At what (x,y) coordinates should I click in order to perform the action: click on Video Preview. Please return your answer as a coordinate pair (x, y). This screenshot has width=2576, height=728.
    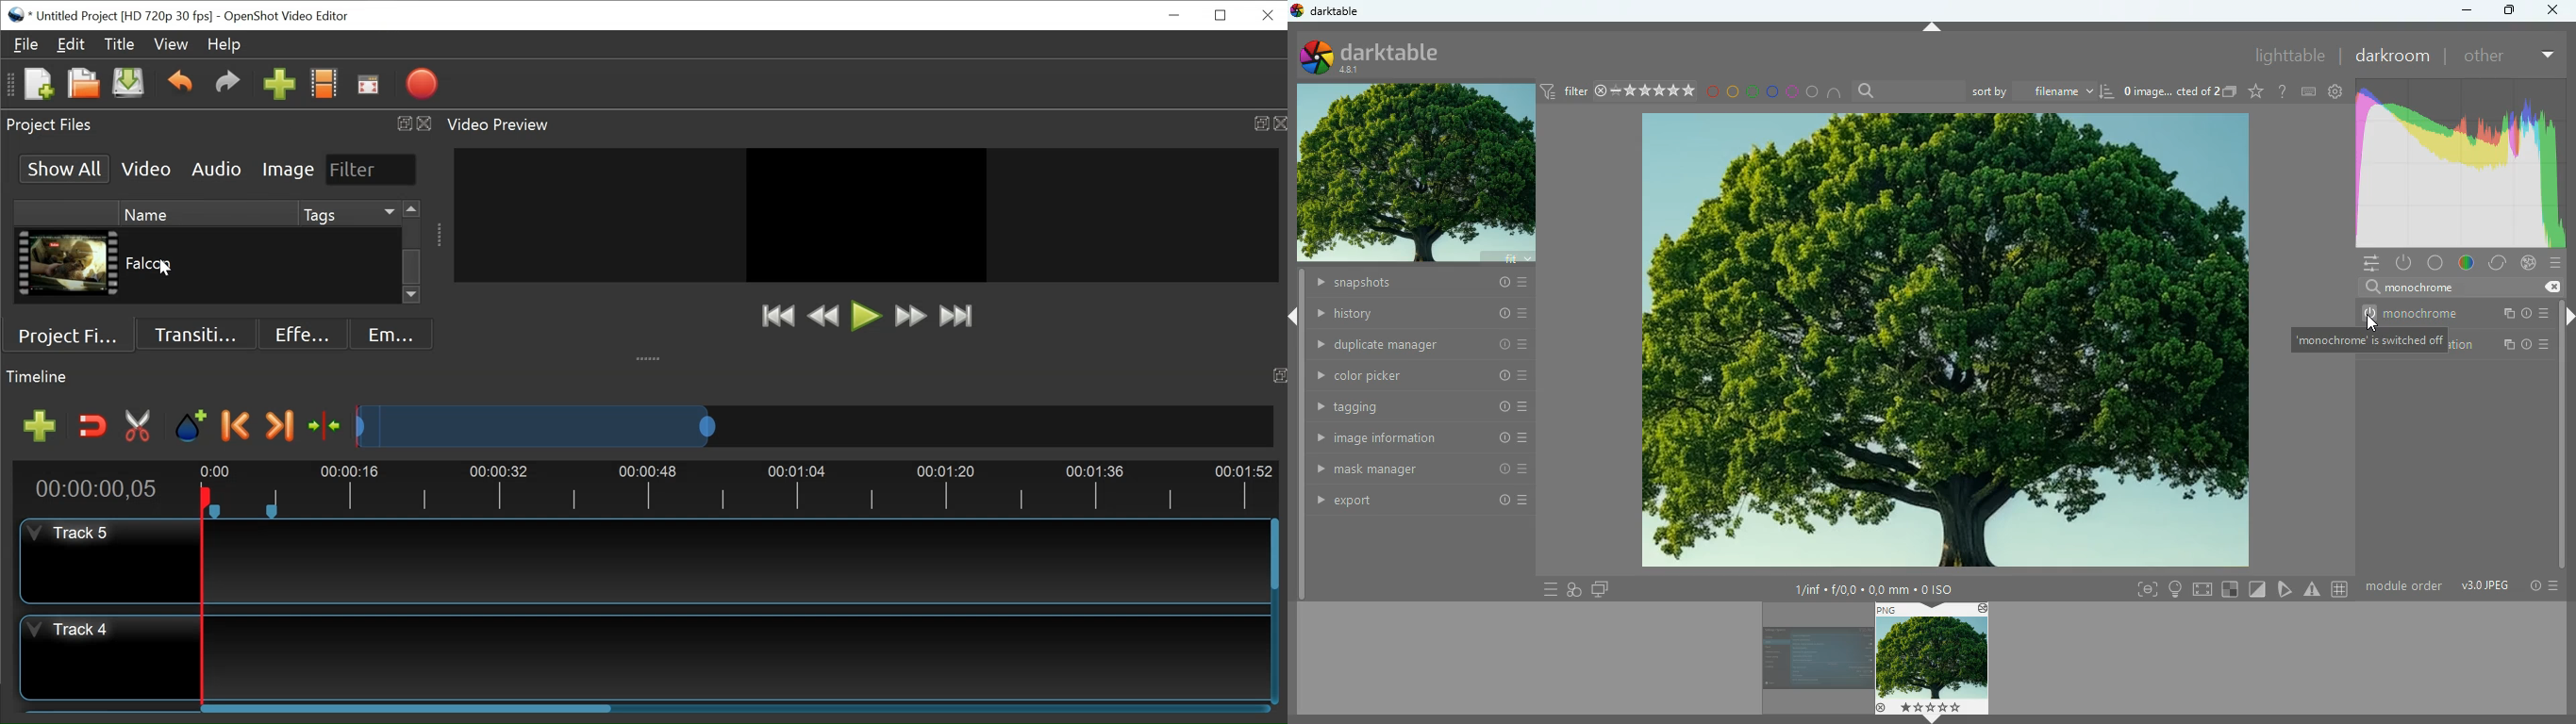
    Looking at the image, I should click on (863, 125).